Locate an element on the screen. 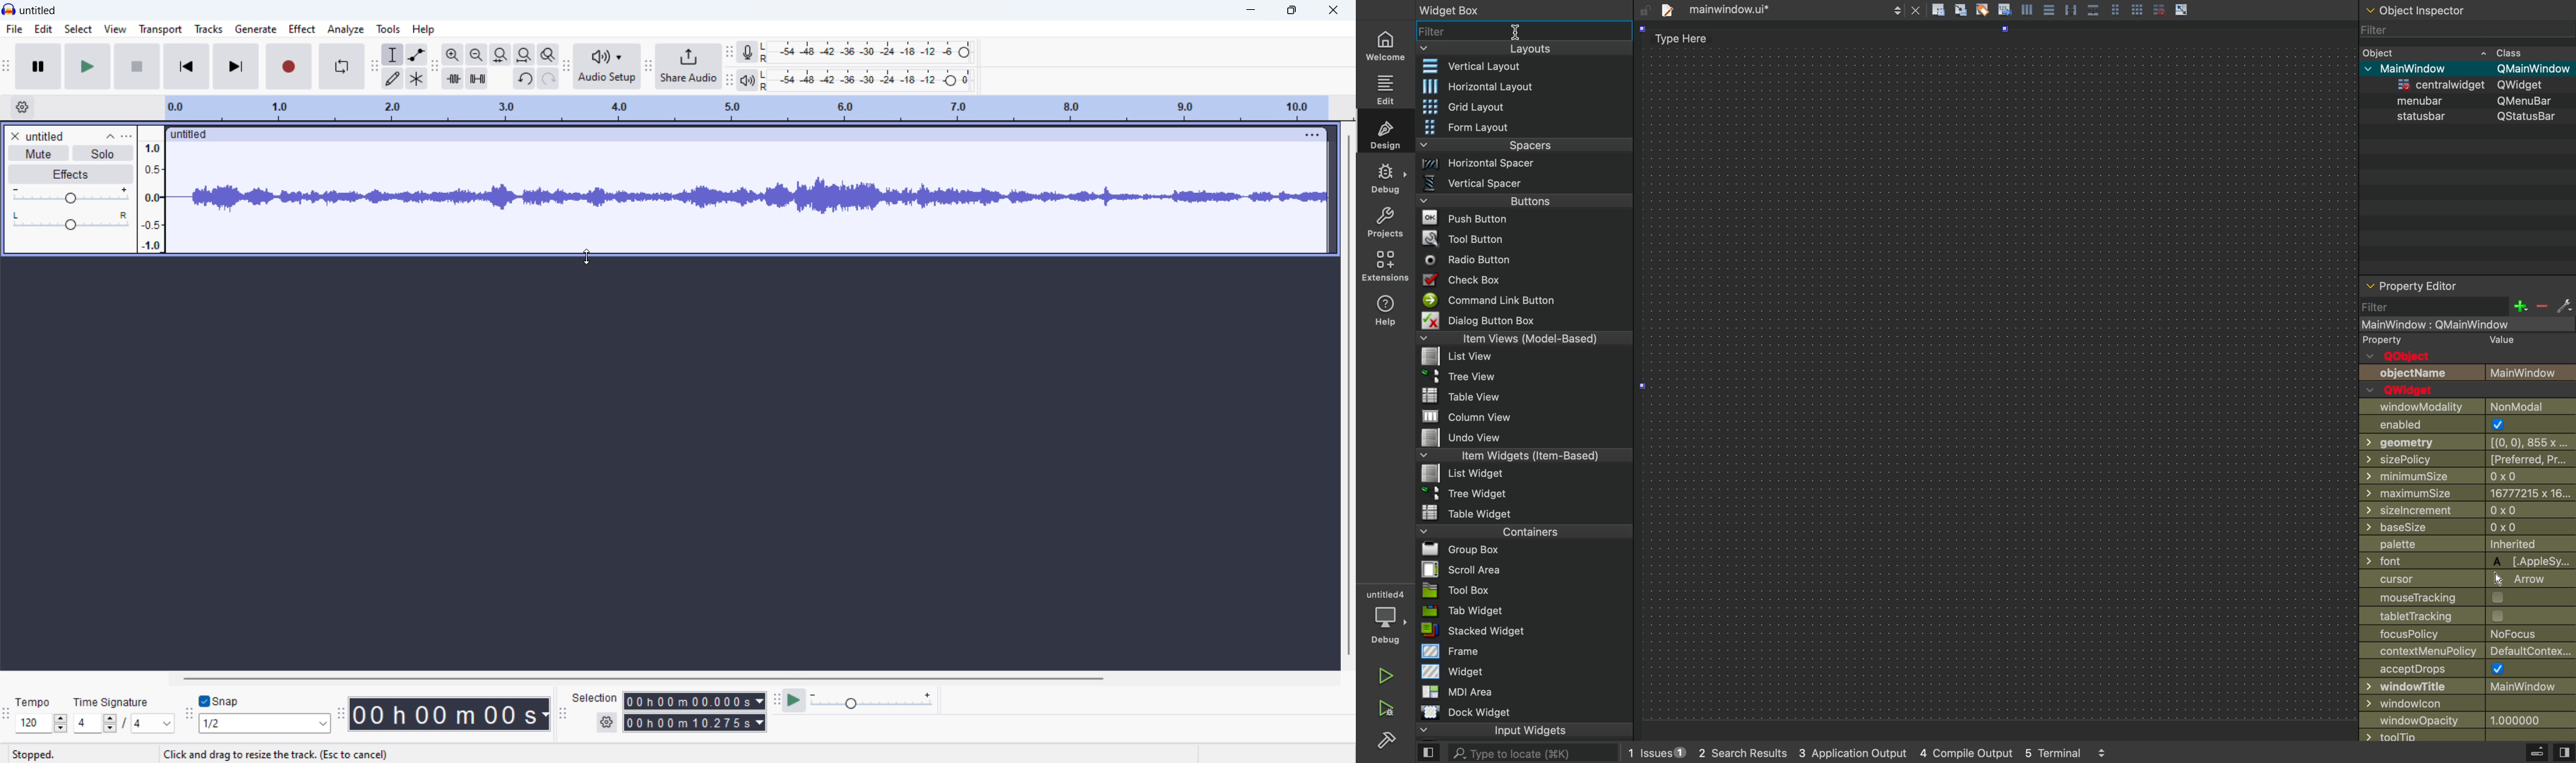  playback level is located at coordinates (870, 80).